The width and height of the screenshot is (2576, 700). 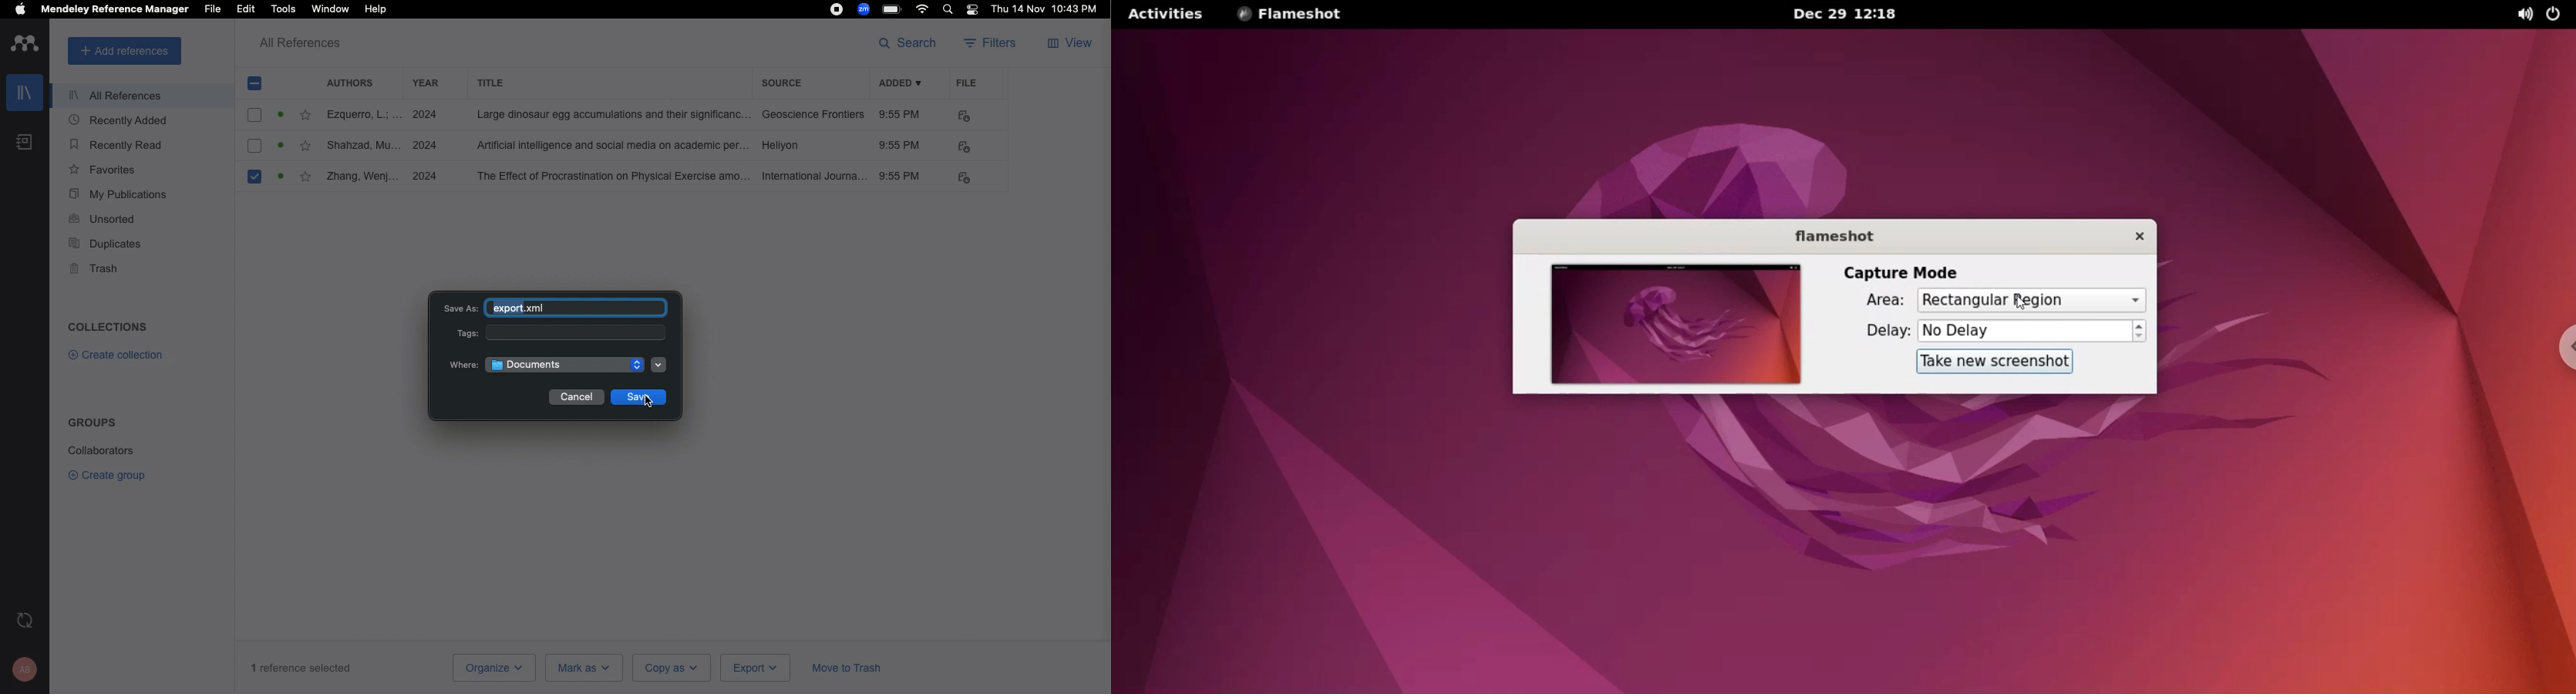 What do you see at coordinates (814, 176) in the screenshot?
I see `International journal` at bounding box center [814, 176].